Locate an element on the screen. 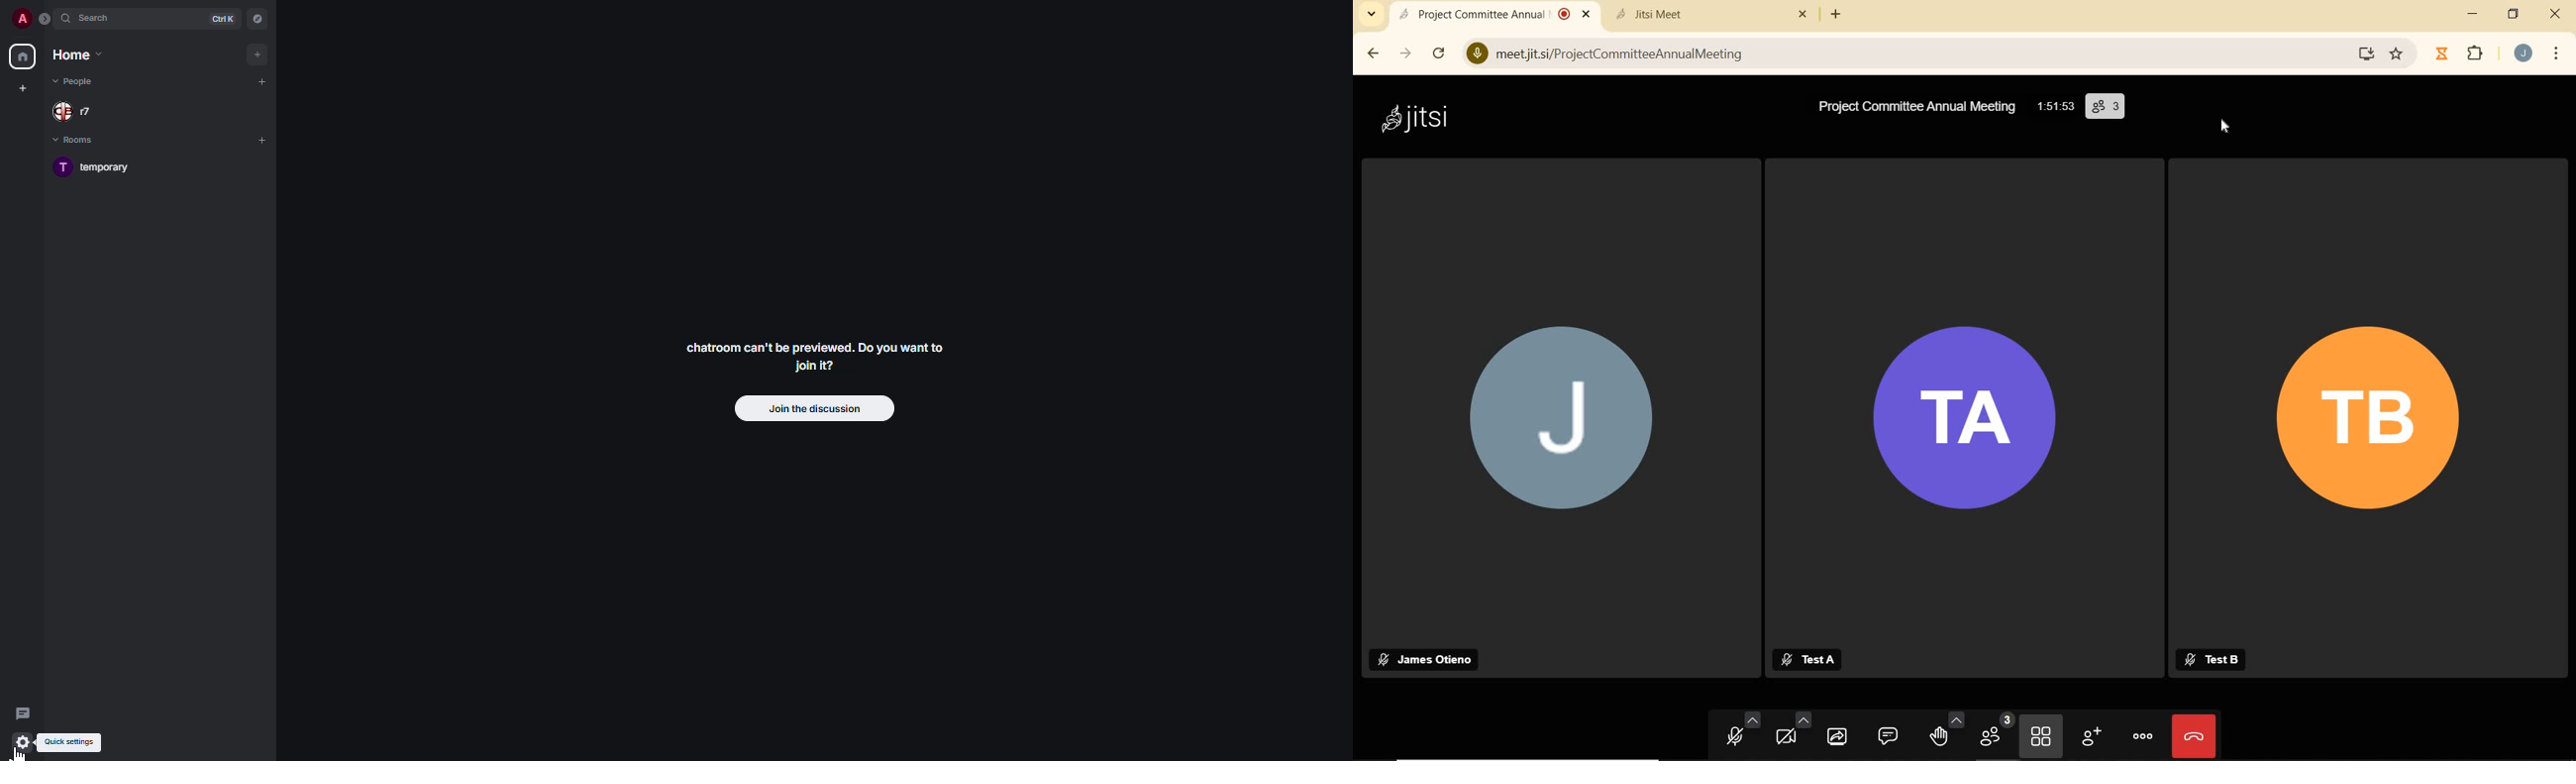 The width and height of the screenshot is (2576, 784). people is located at coordinates (76, 112).